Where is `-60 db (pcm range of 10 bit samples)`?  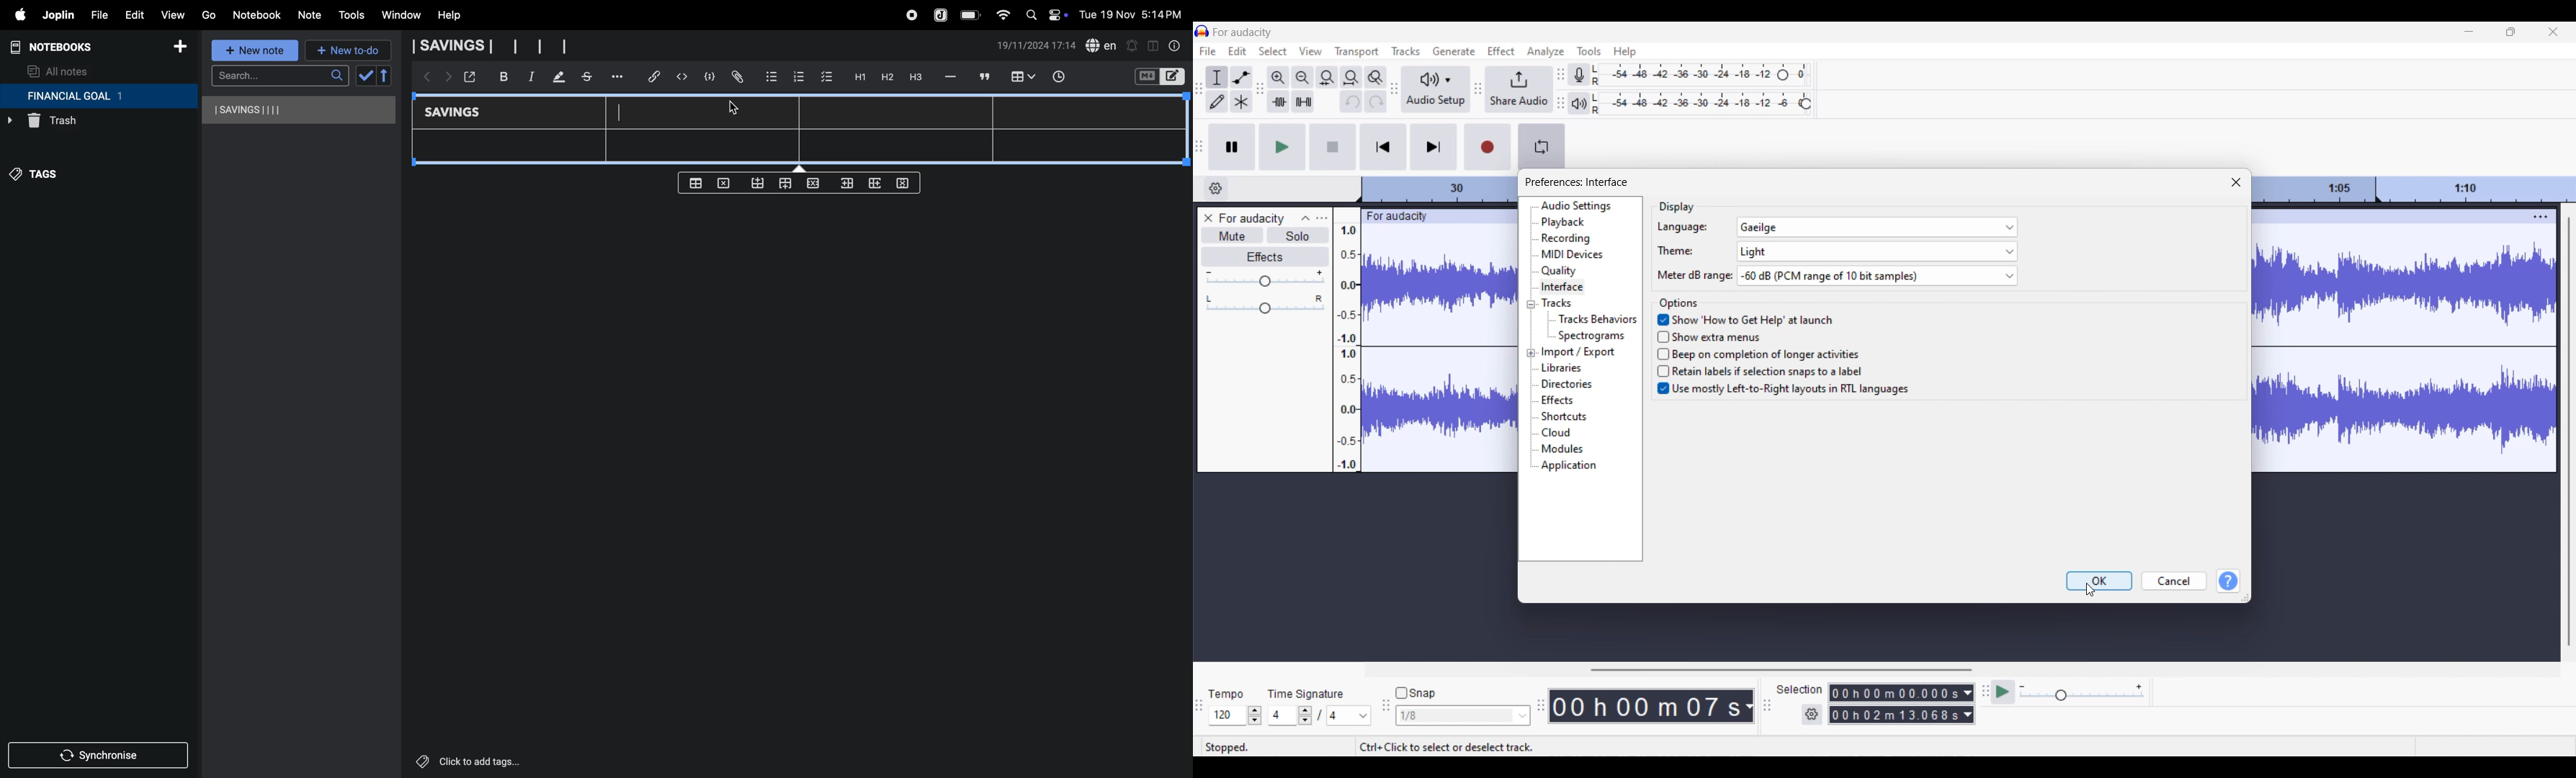 -60 db (pcm range of 10 bit samples) is located at coordinates (1877, 276).